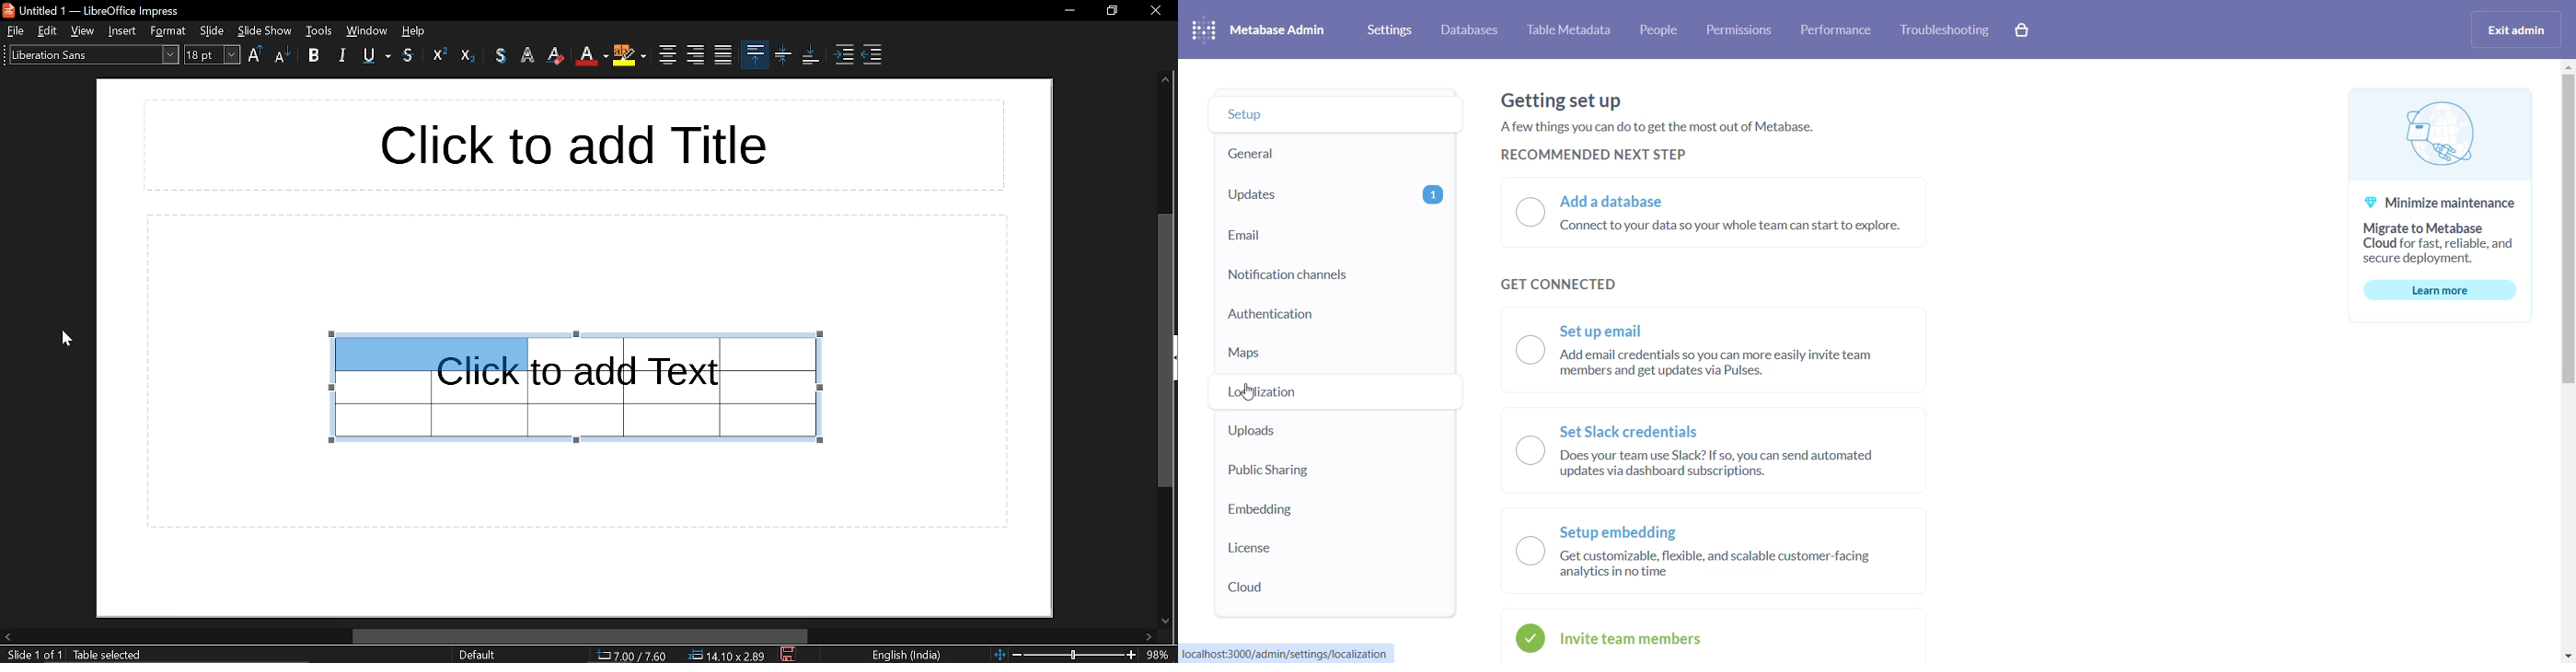  Describe the element at coordinates (501, 55) in the screenshot. I see `shadow` at that location.